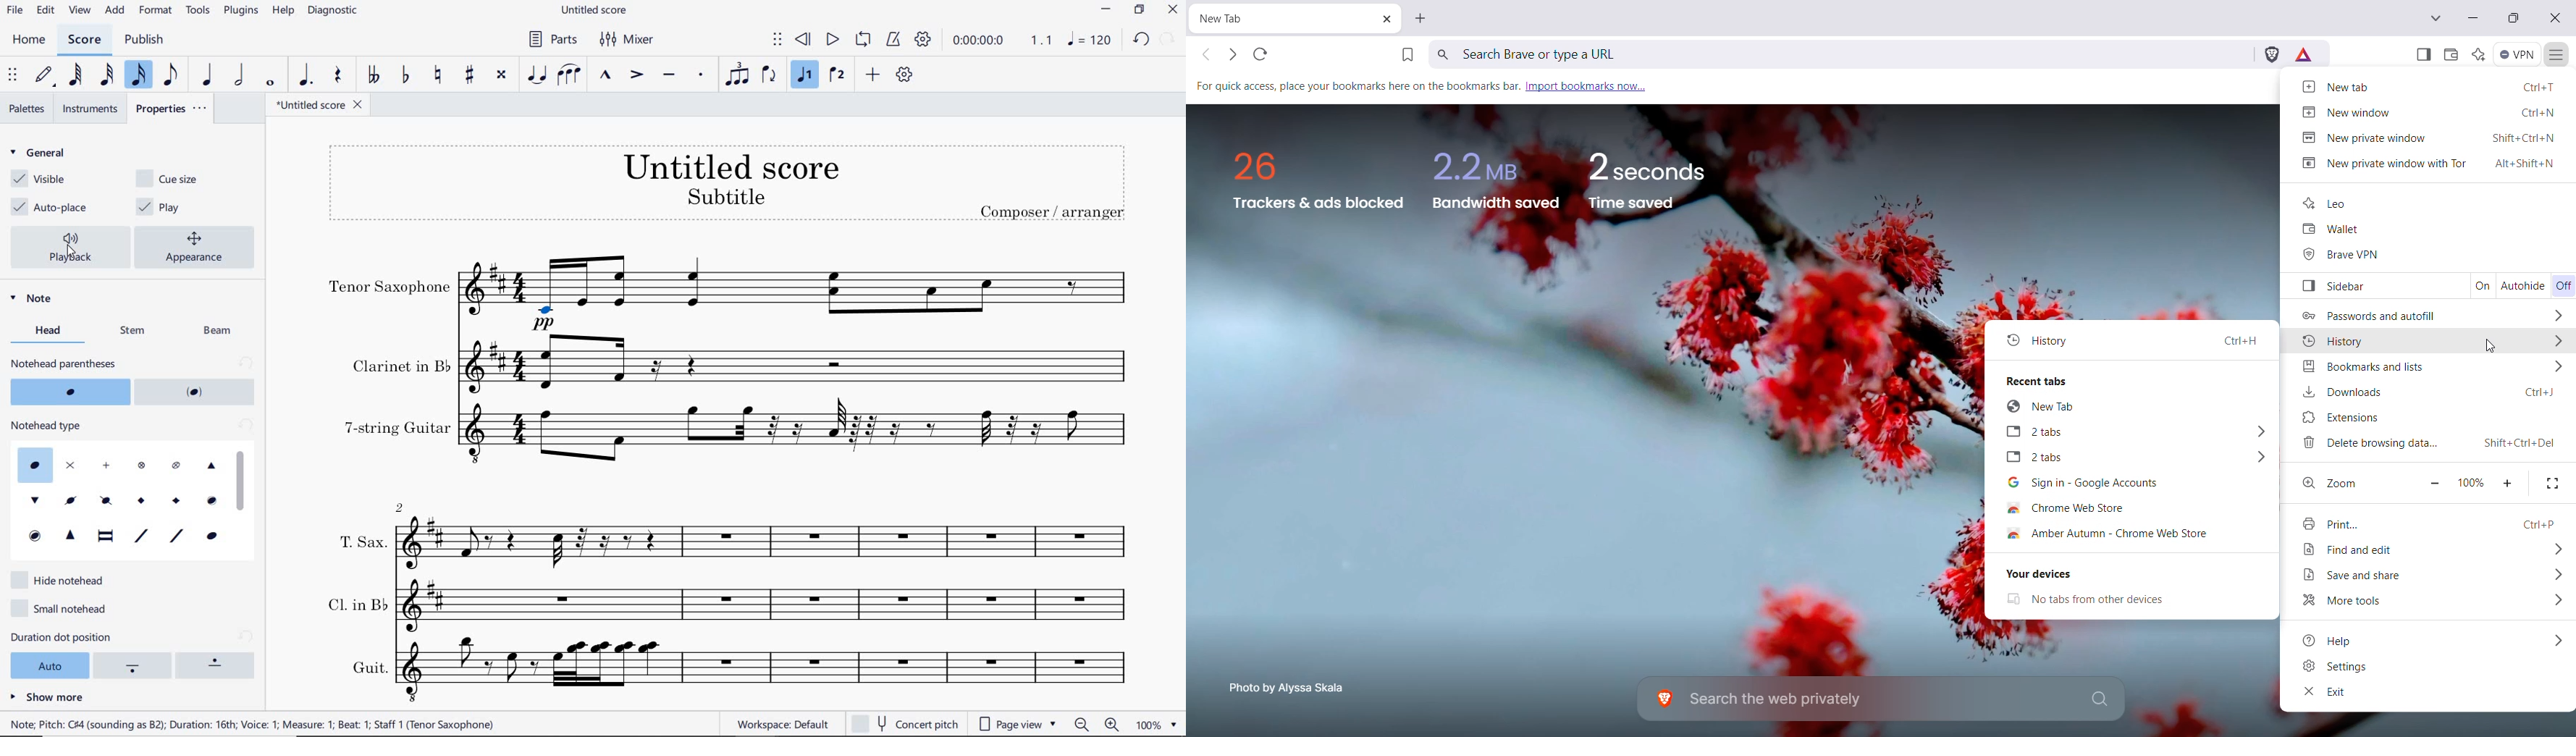  Describe the element at coordinates (1001, 42) in the screenshot. I see `PLAY TIME` at that location.